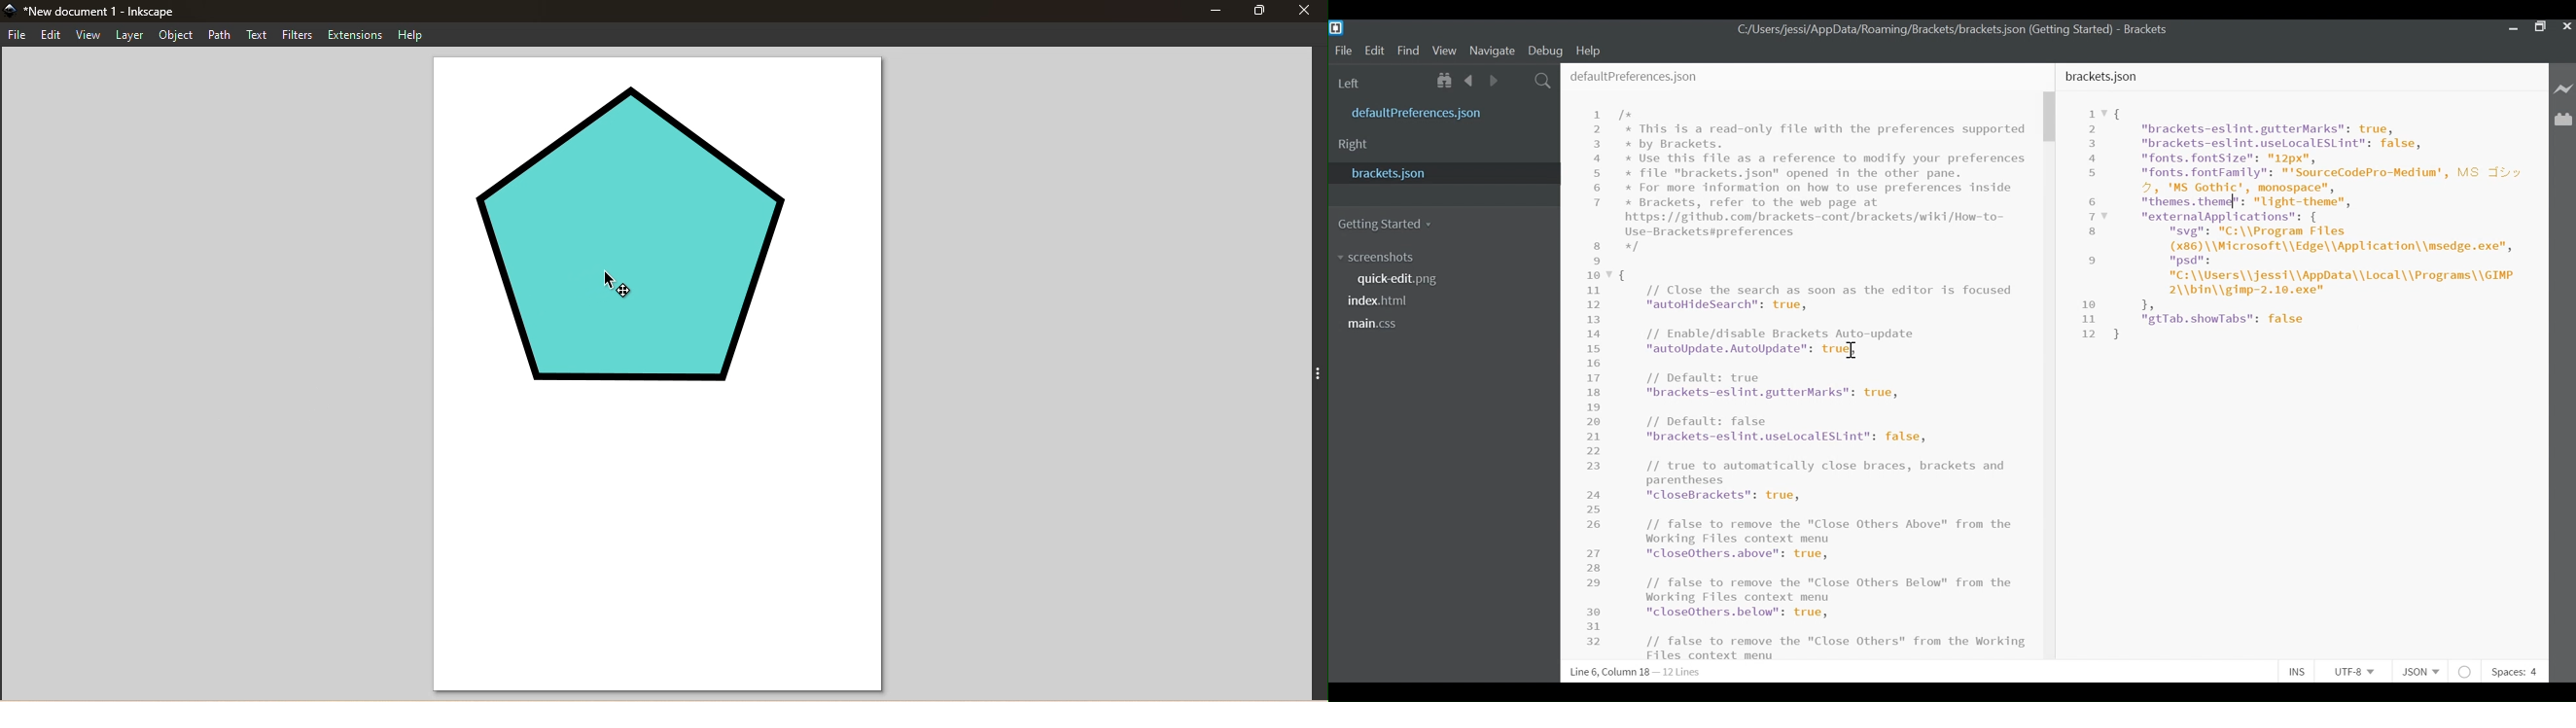 The image size is (2576, 728). I want to click on Vertical Scroll bar, so click(2049, 118).